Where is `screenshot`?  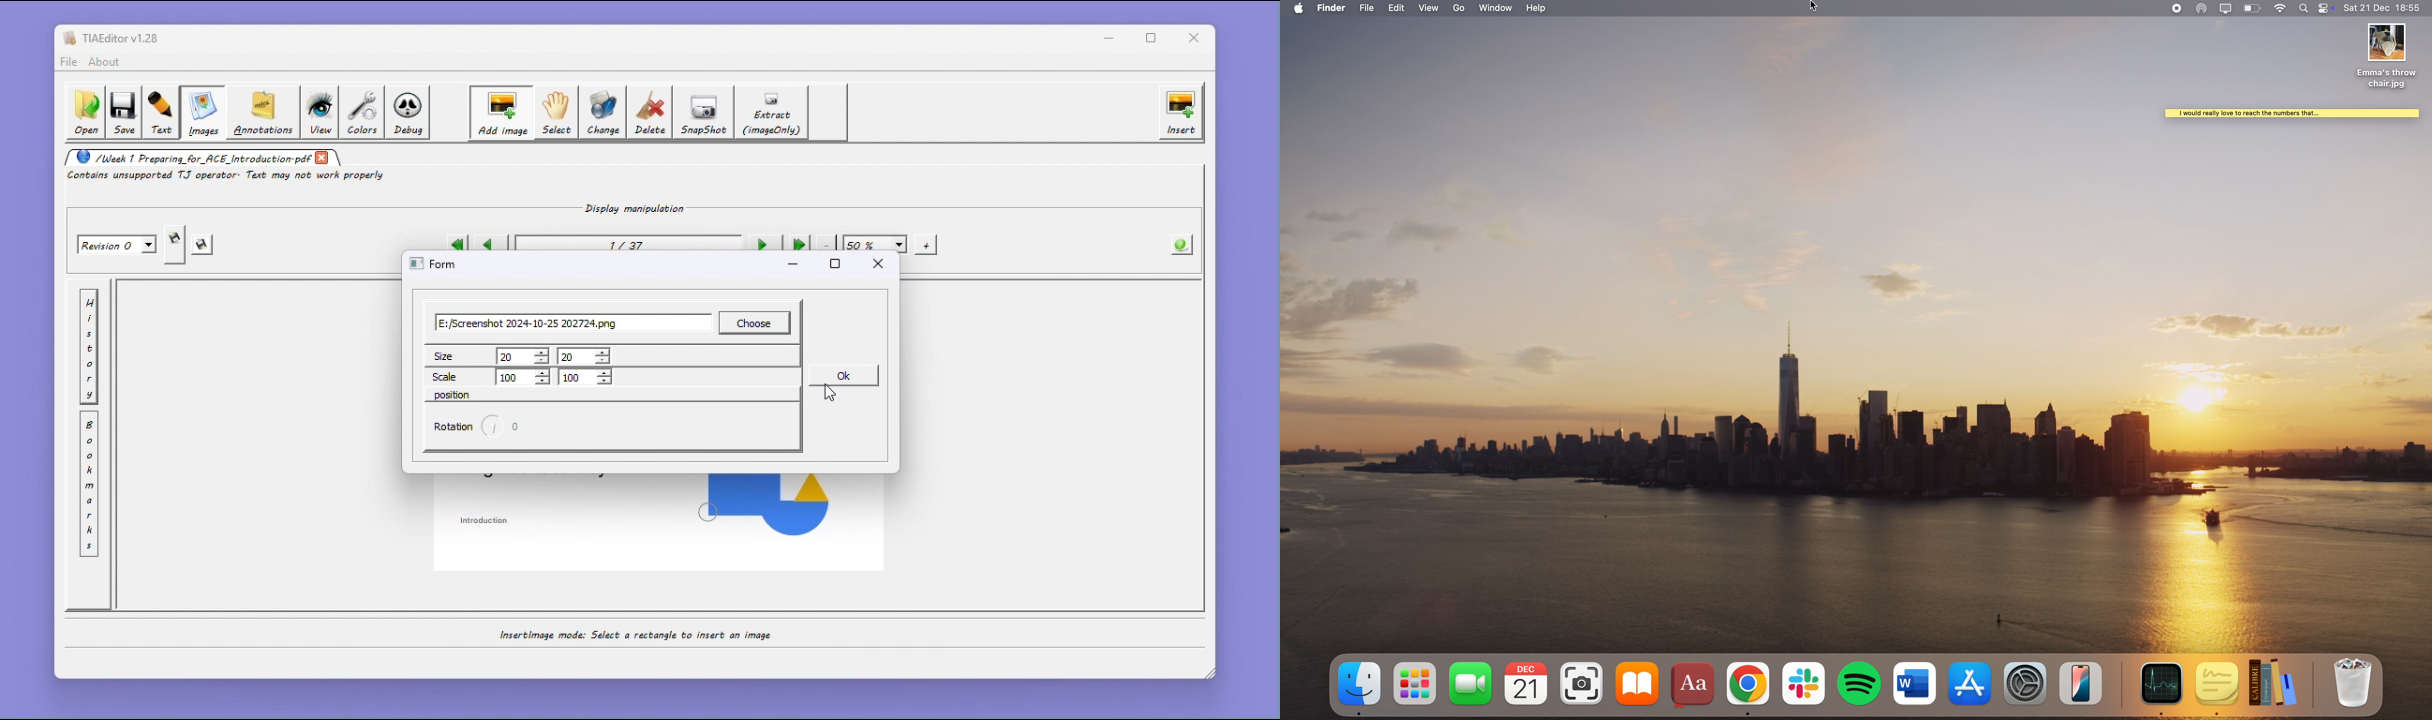
screenshot is located at coordinates (1583, 688).